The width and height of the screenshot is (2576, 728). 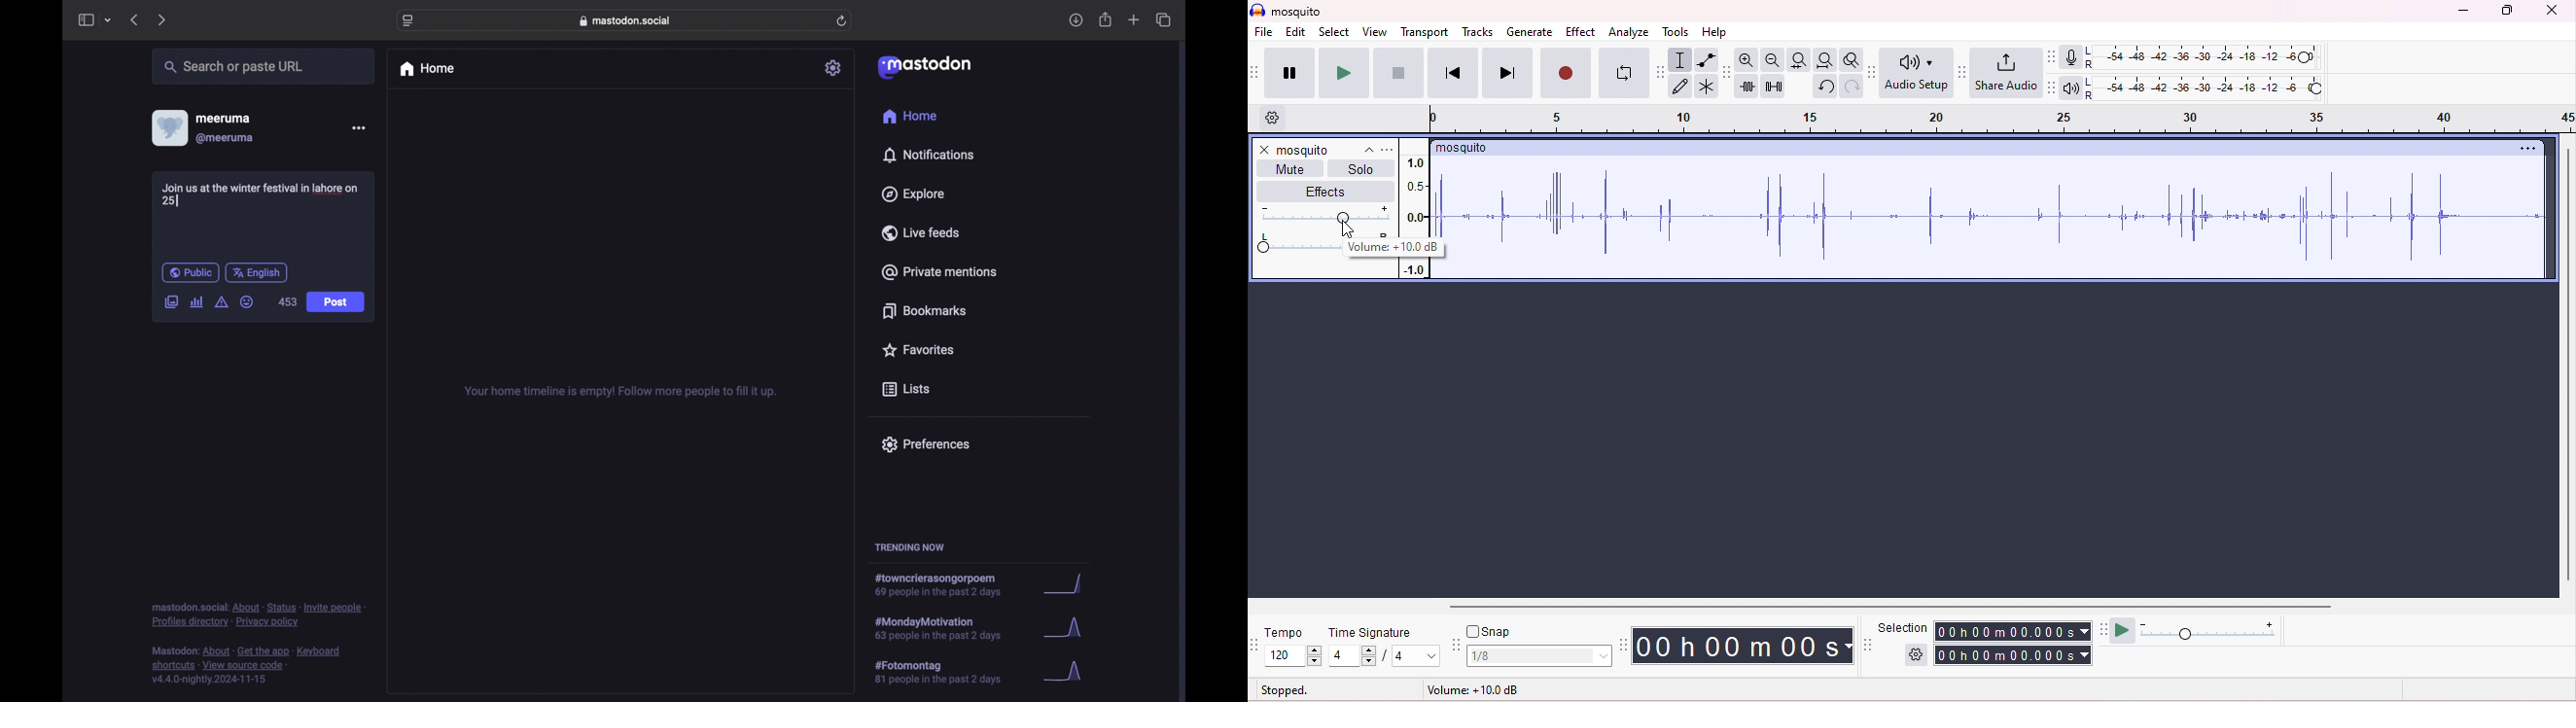 I want to click on selection, so click(x=1681, y=61).